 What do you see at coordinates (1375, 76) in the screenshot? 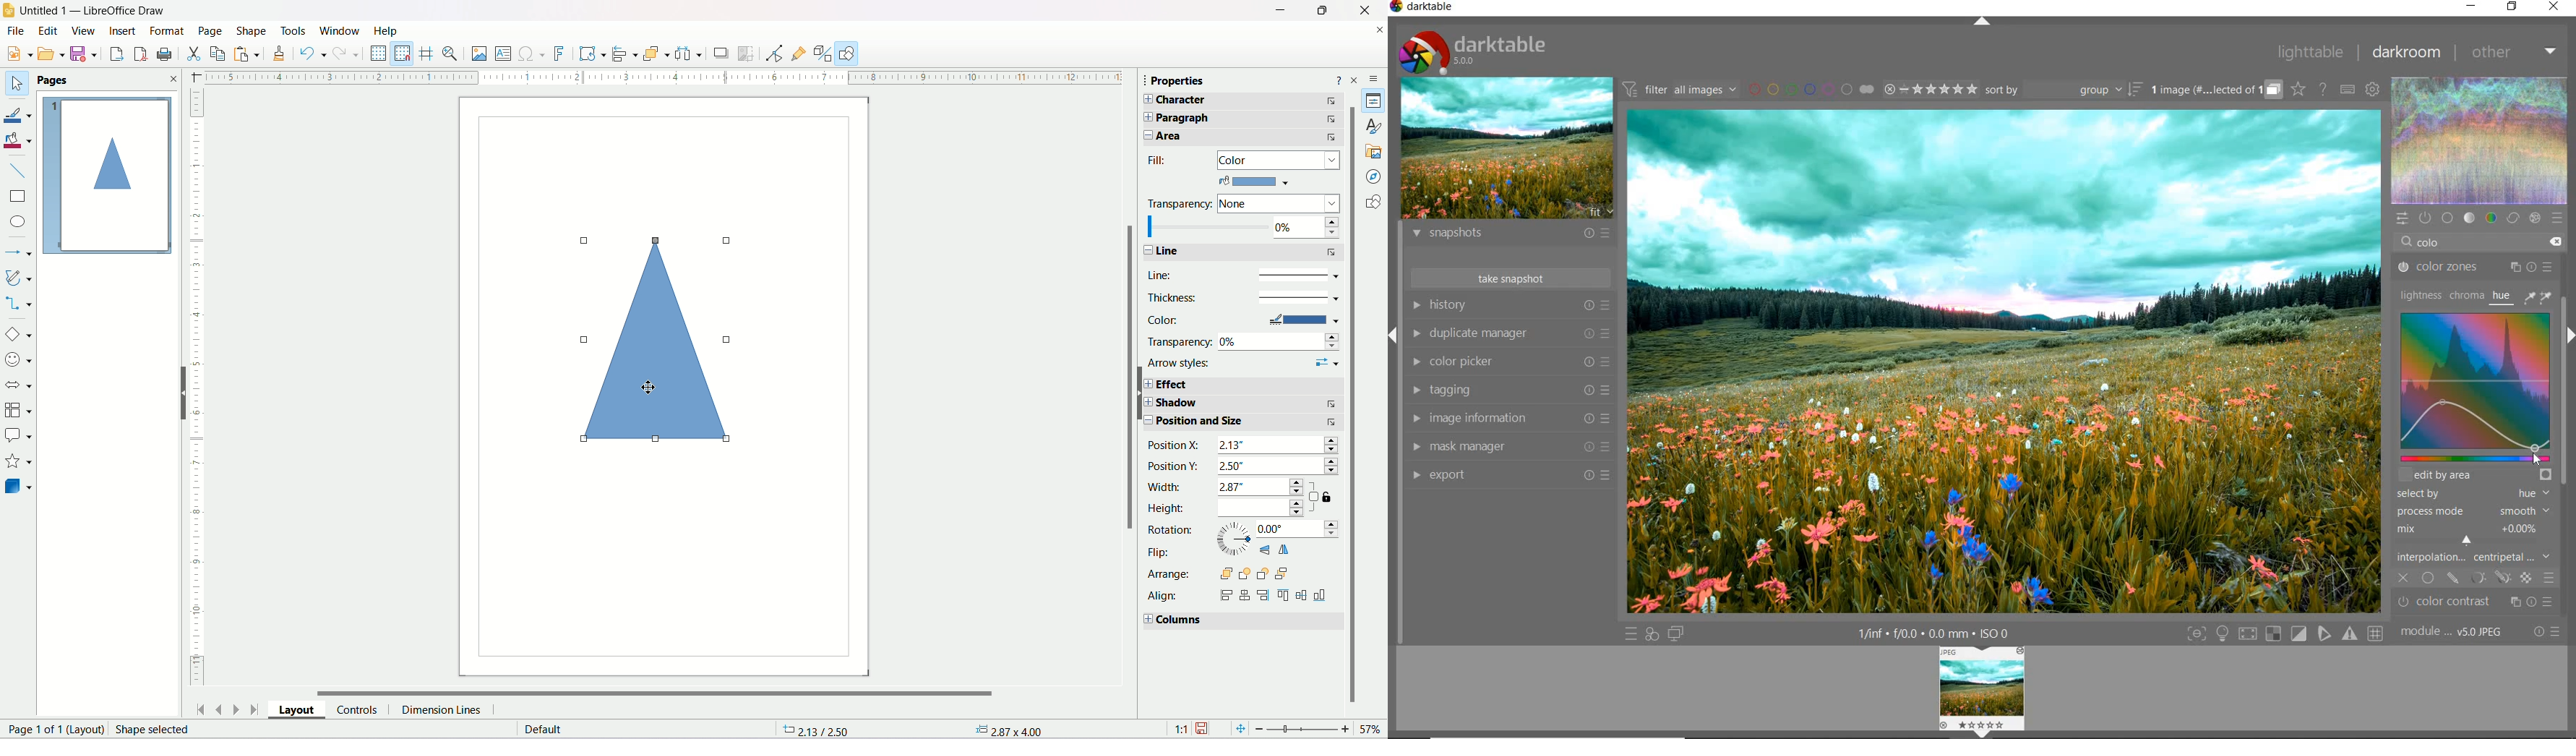
I see `Sidebar settings` at bounding box center [1375, 76].